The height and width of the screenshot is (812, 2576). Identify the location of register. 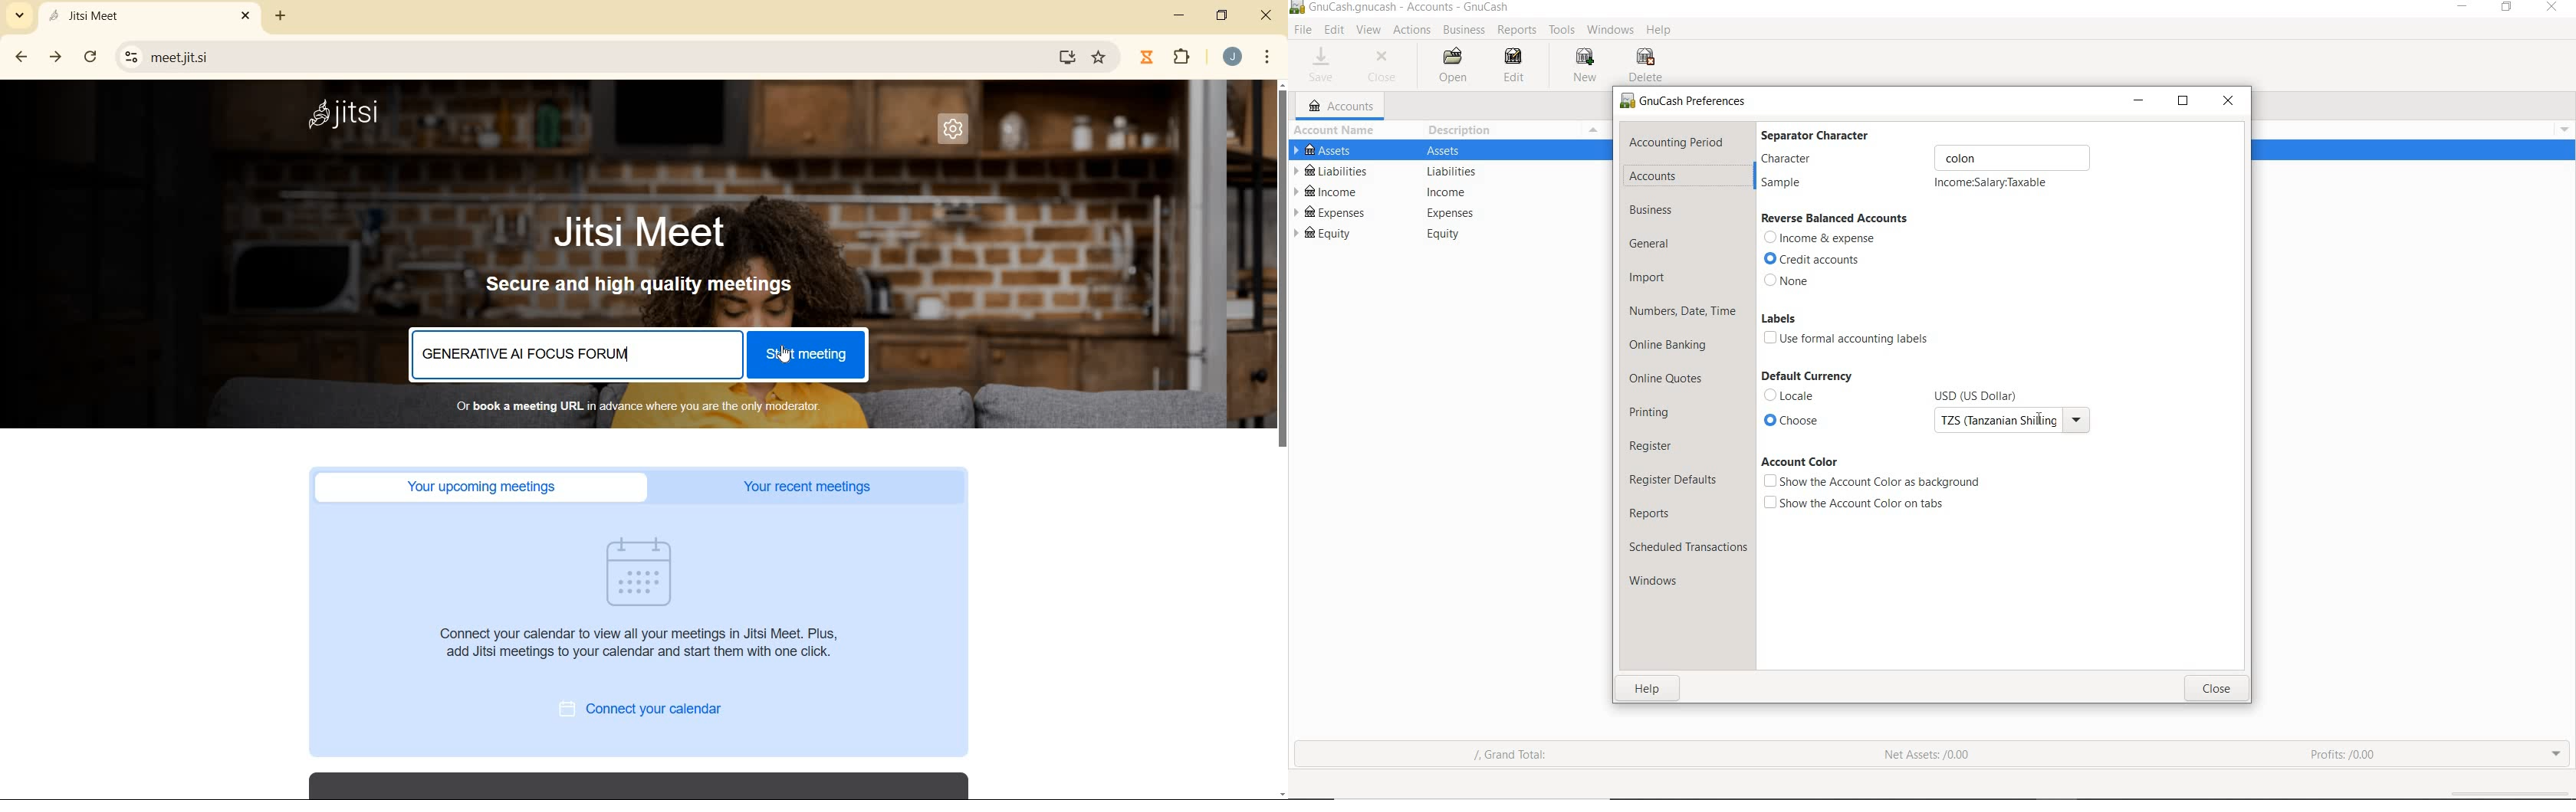
(1652, 445).